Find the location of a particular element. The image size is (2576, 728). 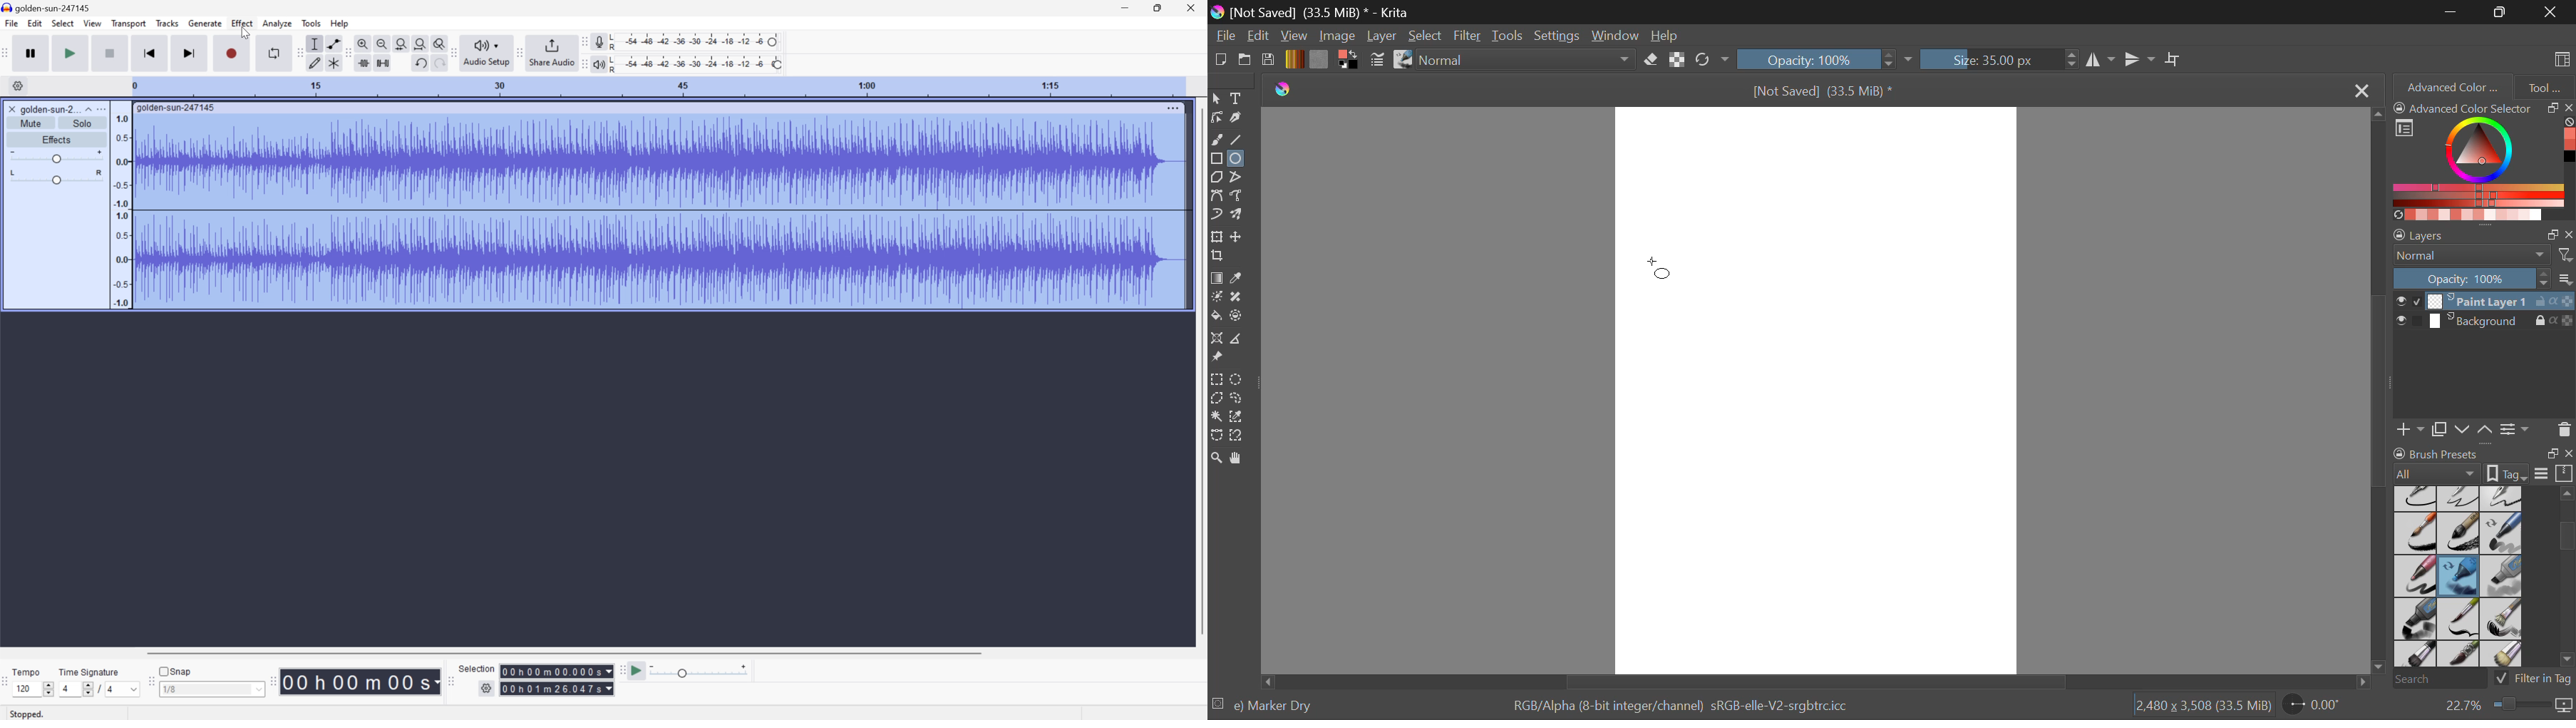

Playback level: 100% is located at coordinates (697, 64).